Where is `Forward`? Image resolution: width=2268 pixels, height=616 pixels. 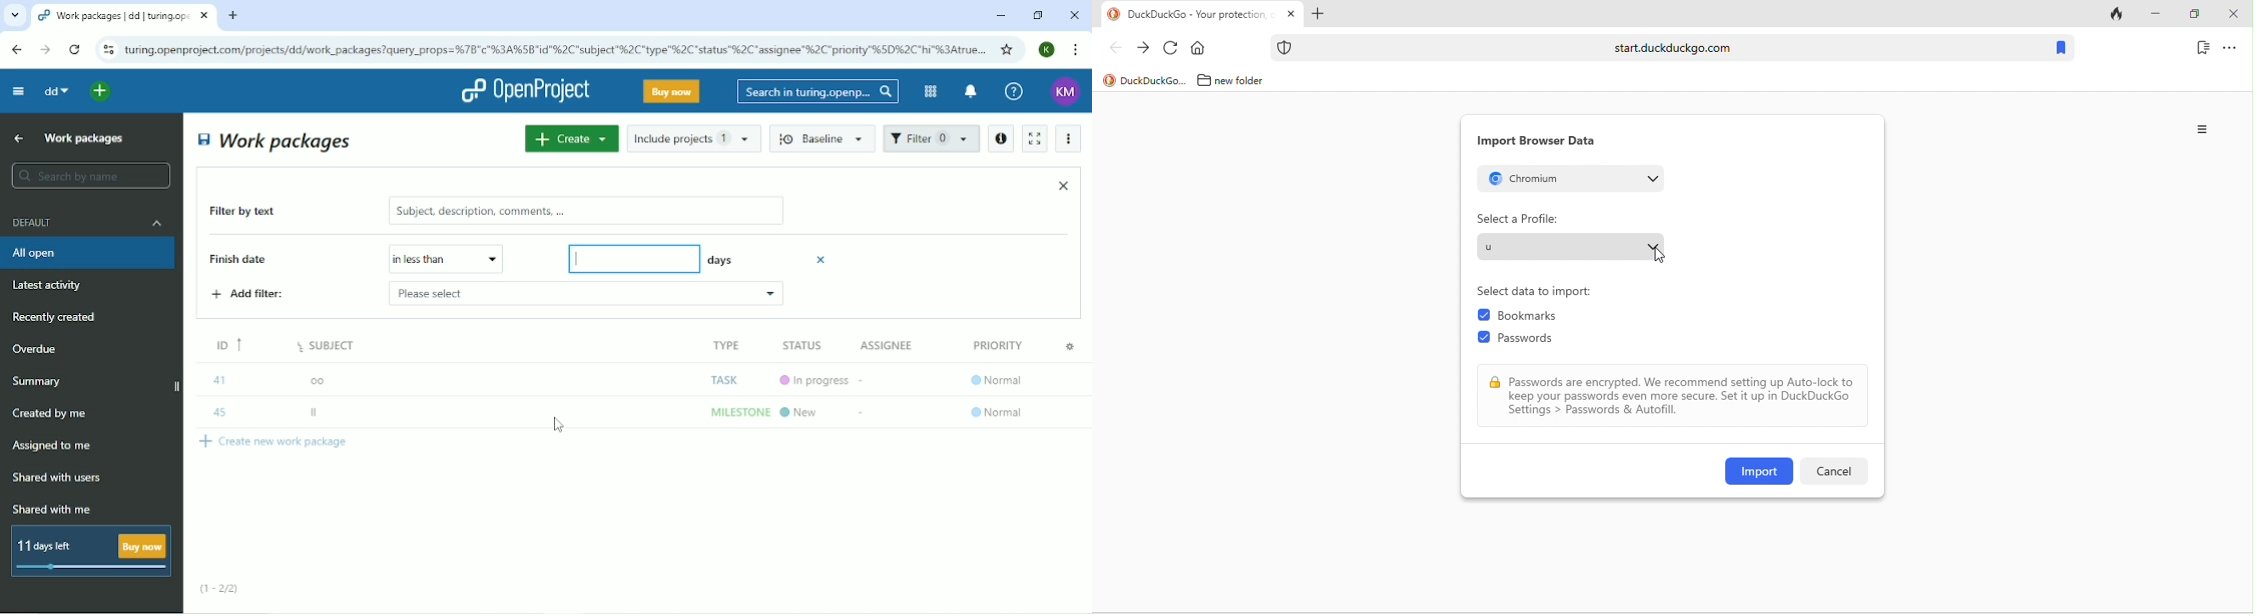 Forward is located at coordinates (43, 50).